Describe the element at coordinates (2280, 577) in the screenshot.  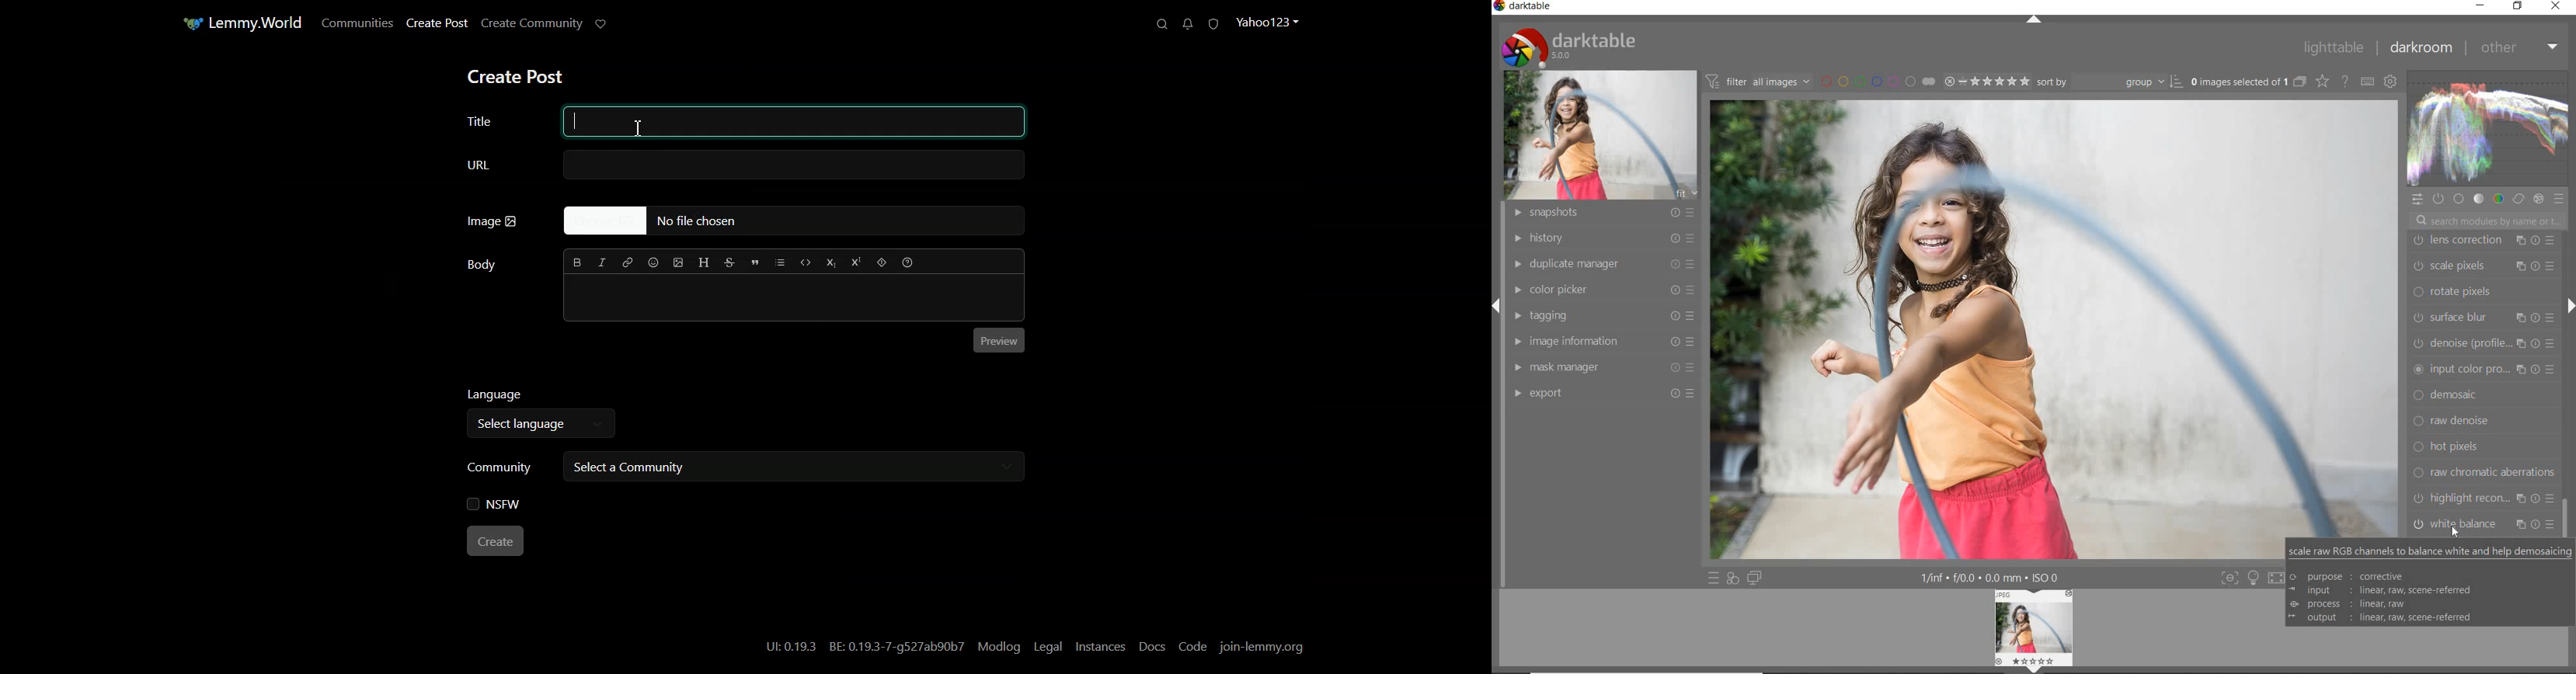
I see `toggle mode ` at that location.